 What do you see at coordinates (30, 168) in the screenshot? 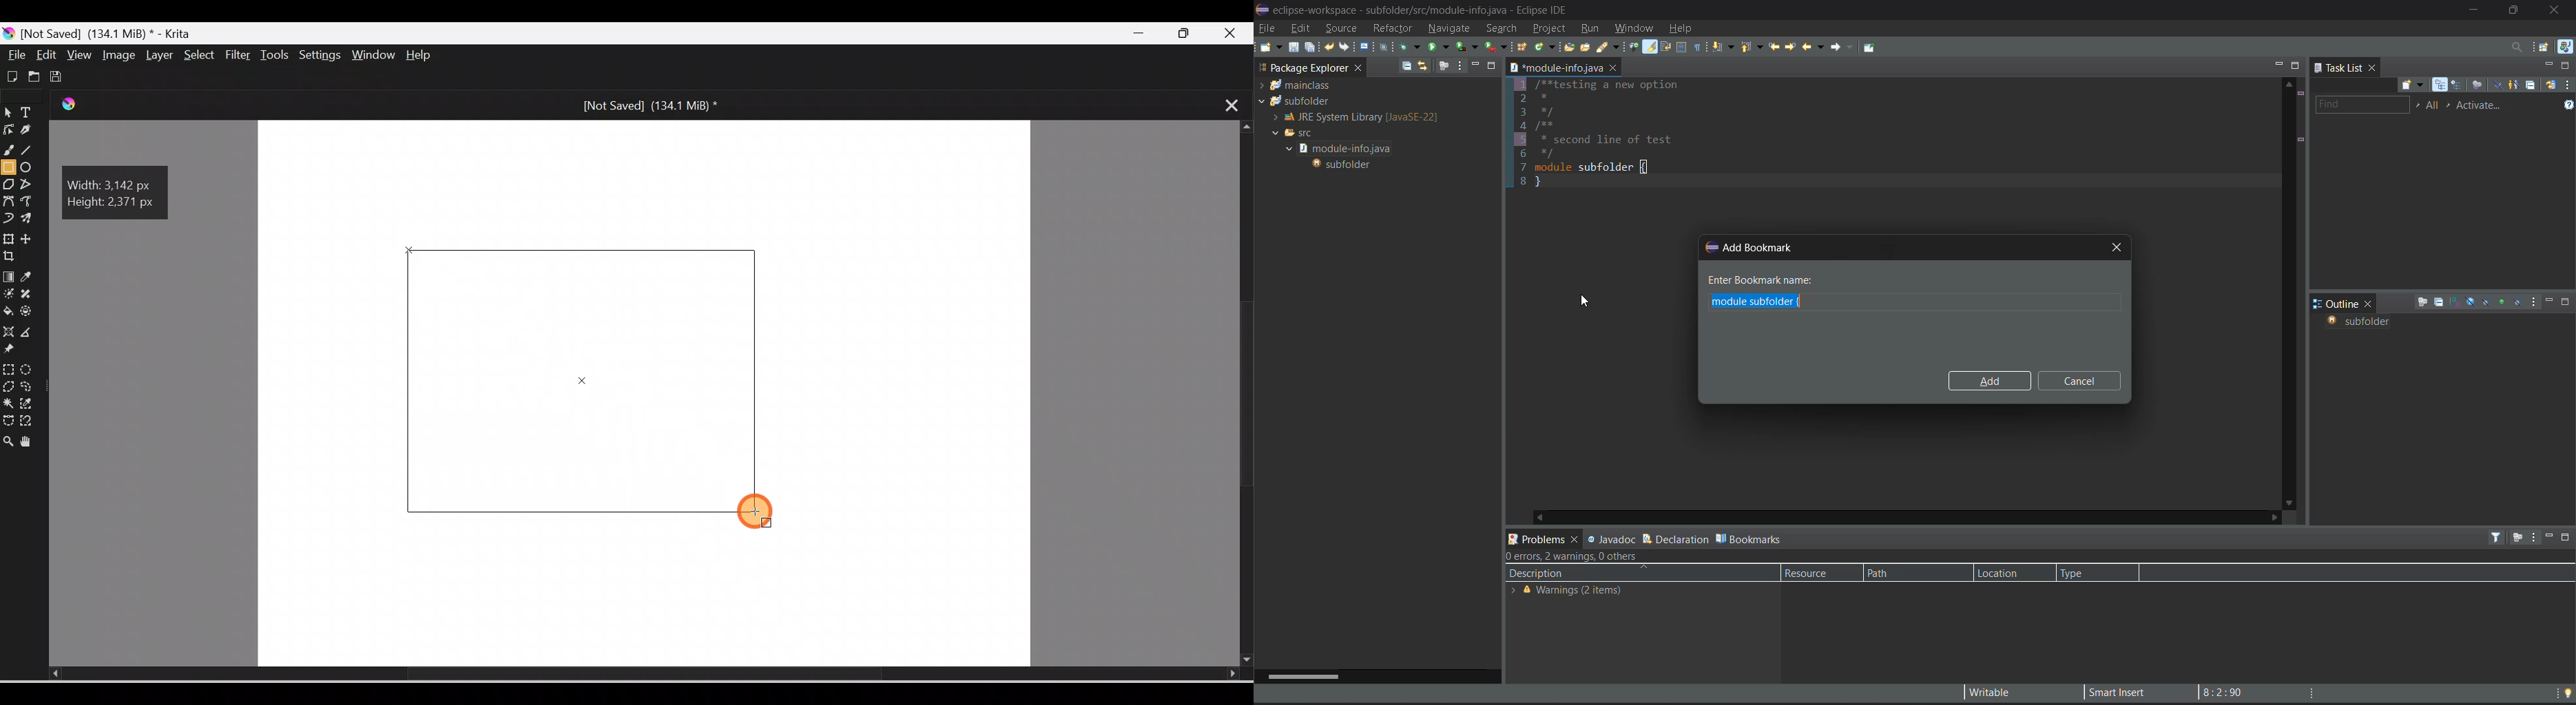
I see `Ellipse` at bounding box center [30, 168].